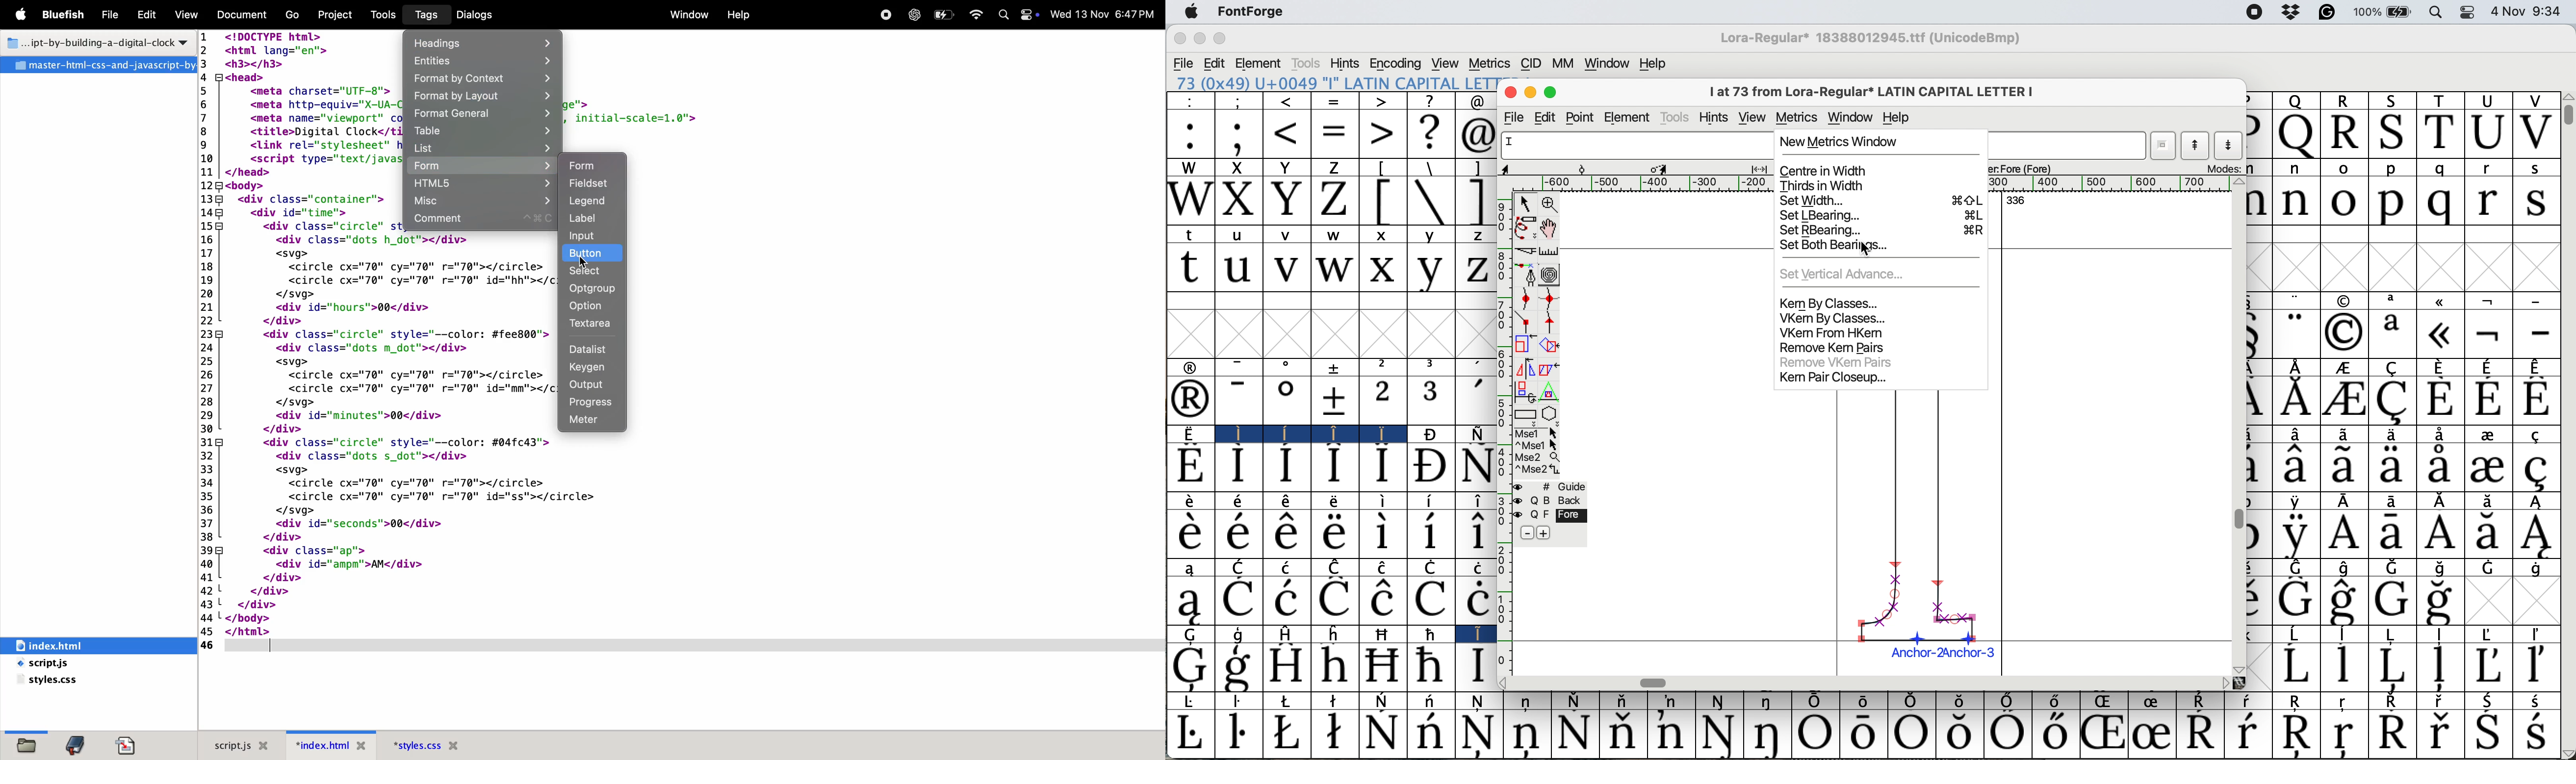 The width and height of the screenshot is (2576, 784). I want to click on Edit, so click(148, 13).